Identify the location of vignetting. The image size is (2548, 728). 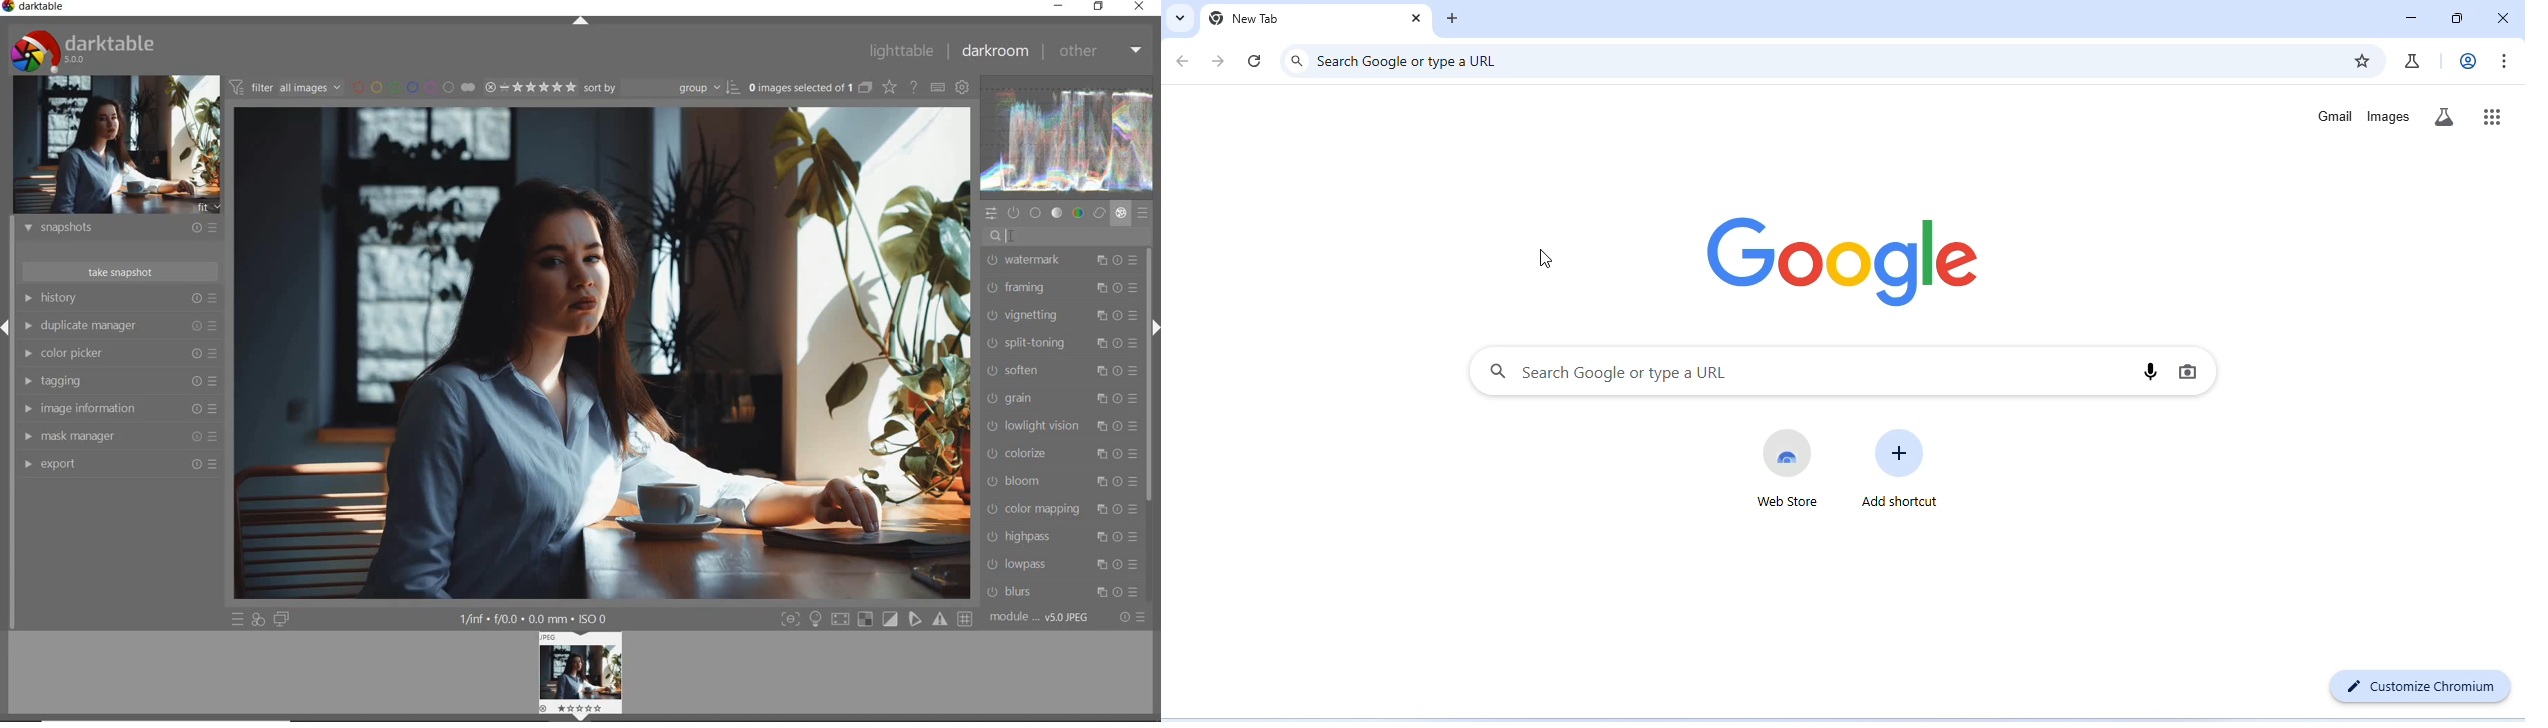
(1062, 315).